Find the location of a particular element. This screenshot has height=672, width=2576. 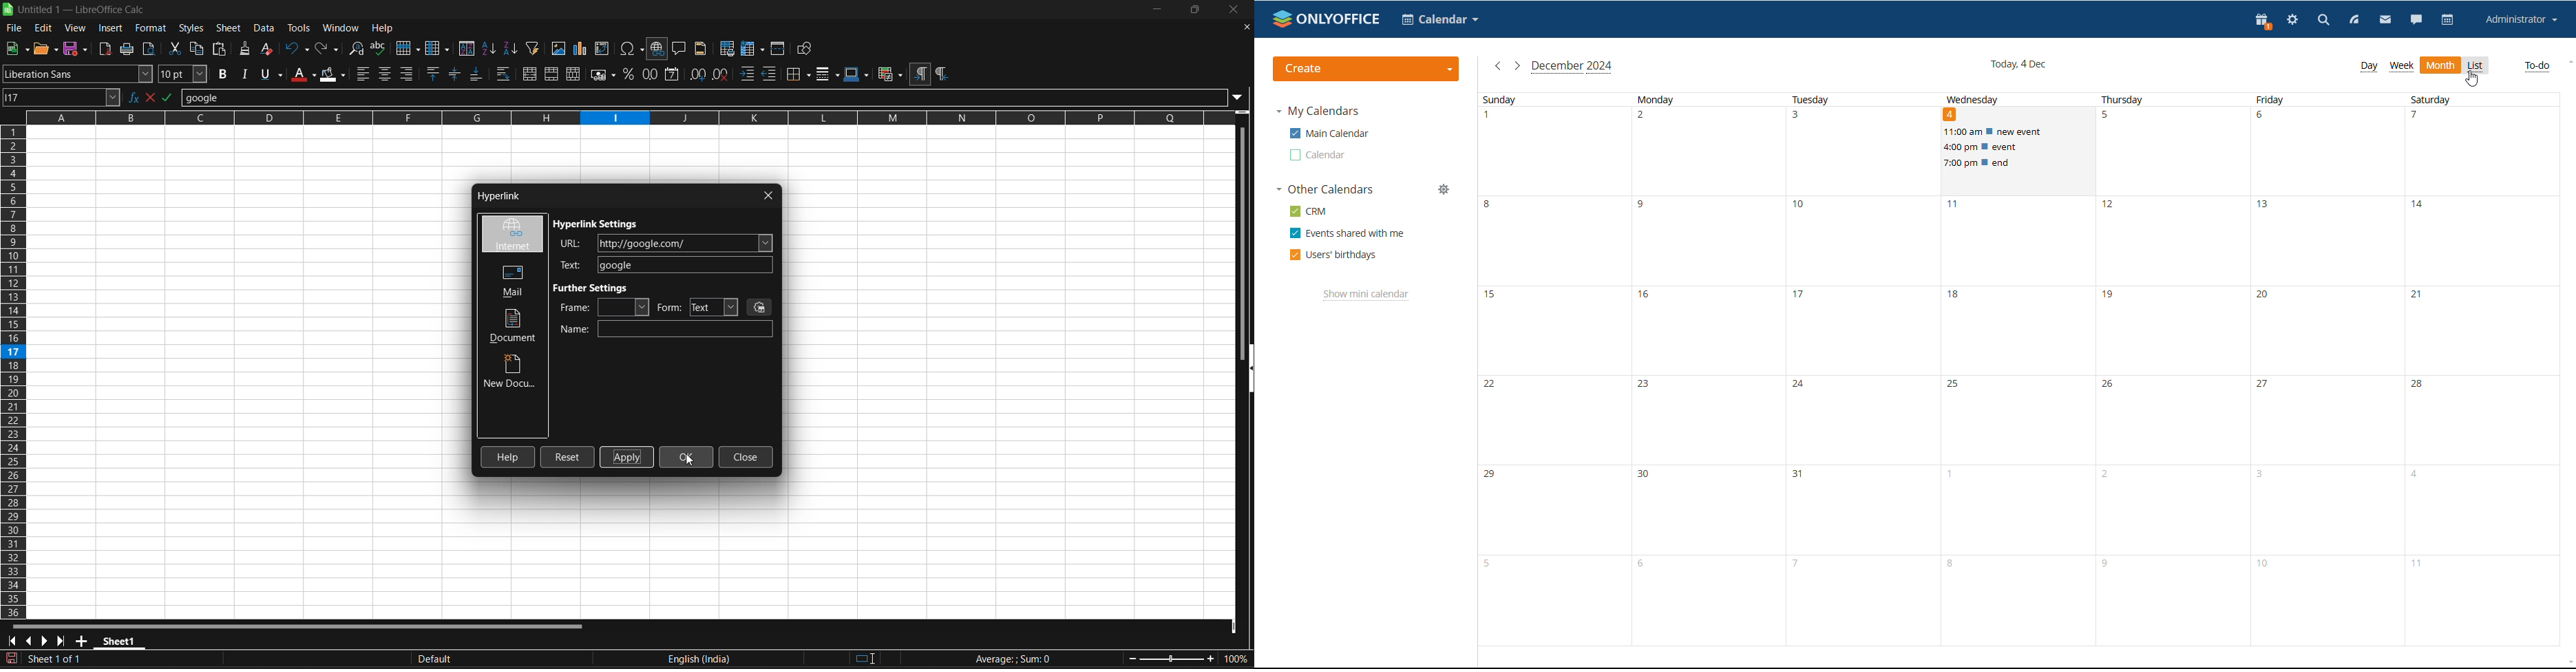

tools is located at coordinates (298, 27).